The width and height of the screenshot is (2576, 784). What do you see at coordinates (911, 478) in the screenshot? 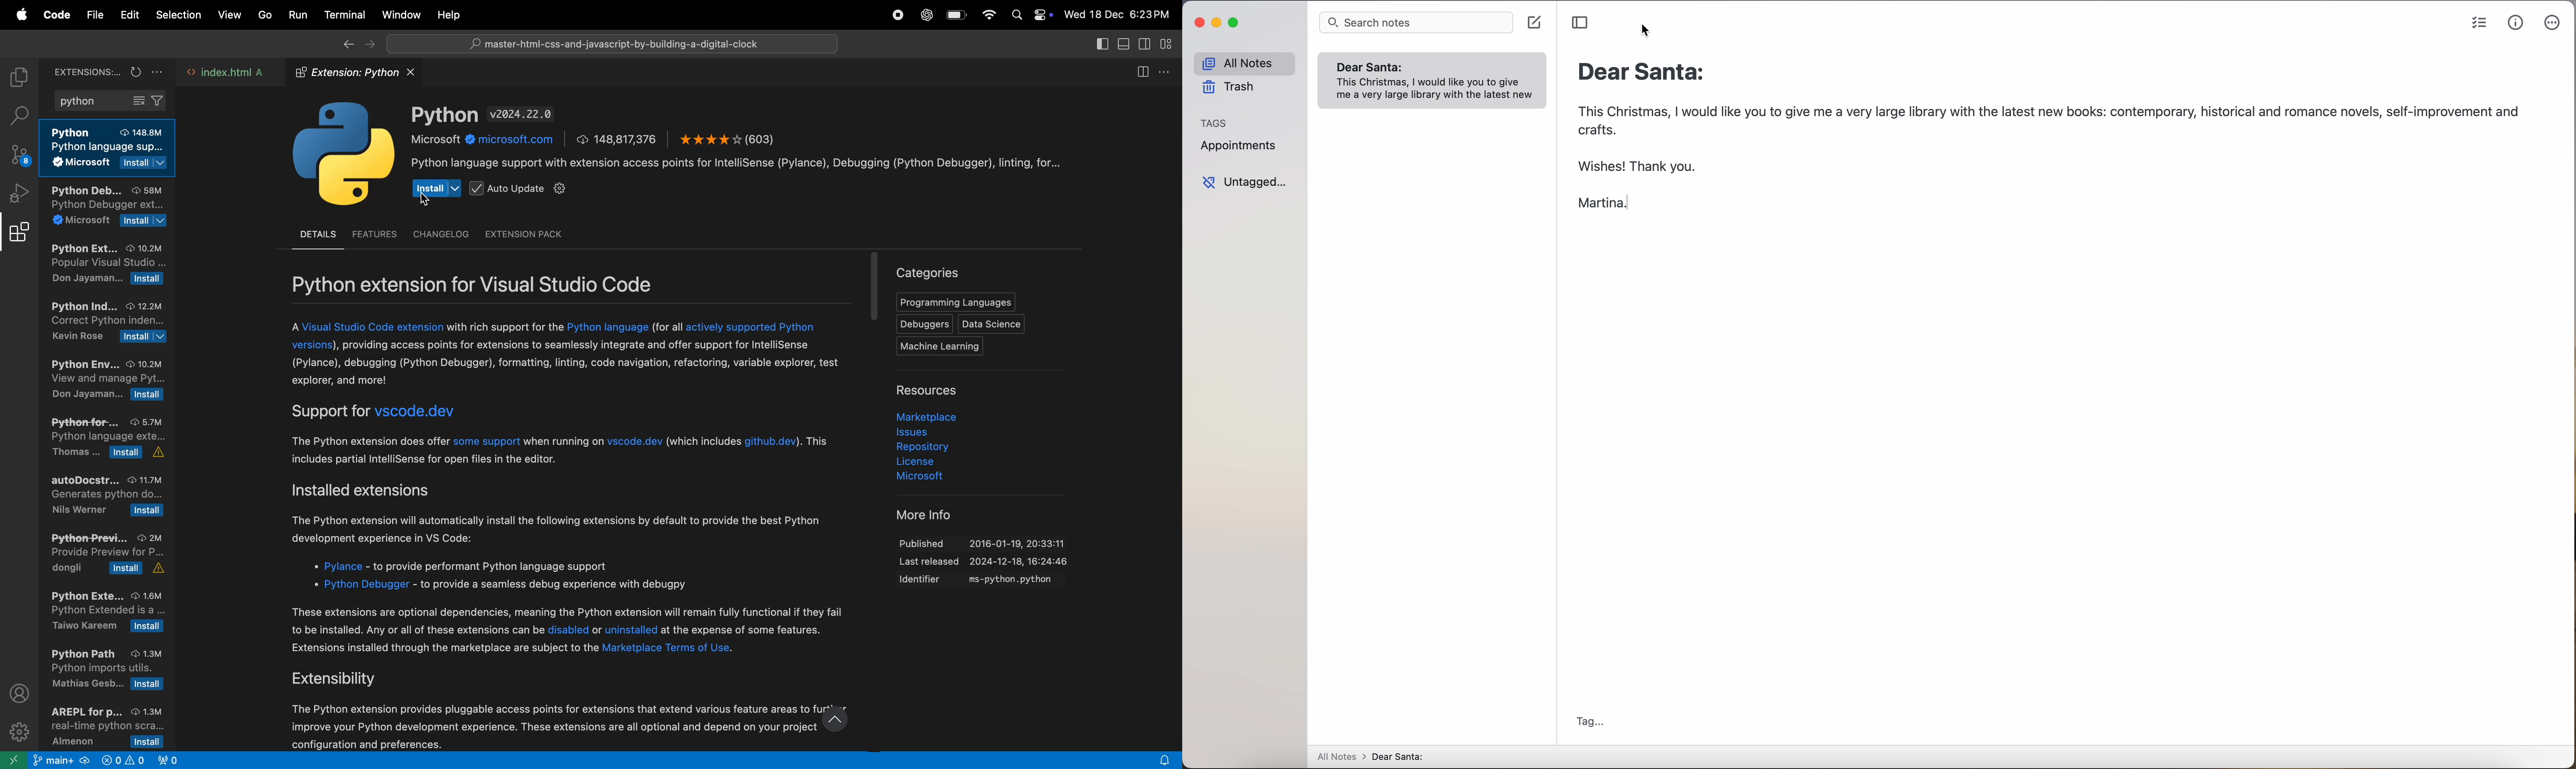
I see `micro soft` at bounding box center [911, 478].